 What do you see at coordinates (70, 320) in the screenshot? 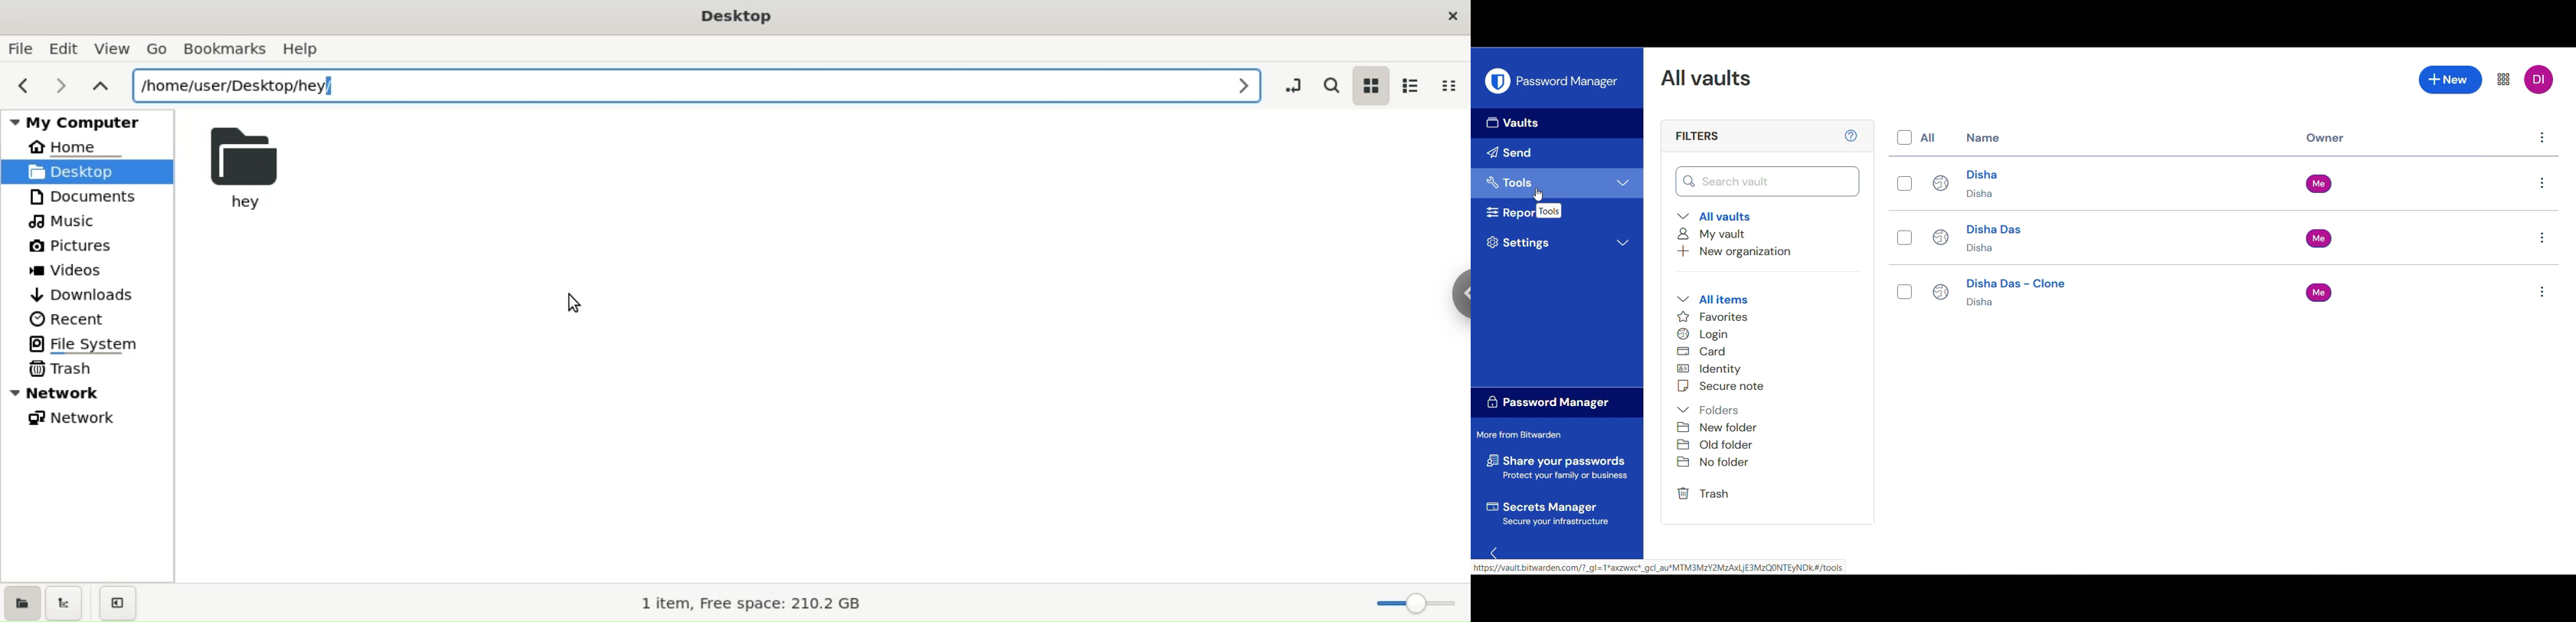
I see `recent` at bounding box center [70, 320].